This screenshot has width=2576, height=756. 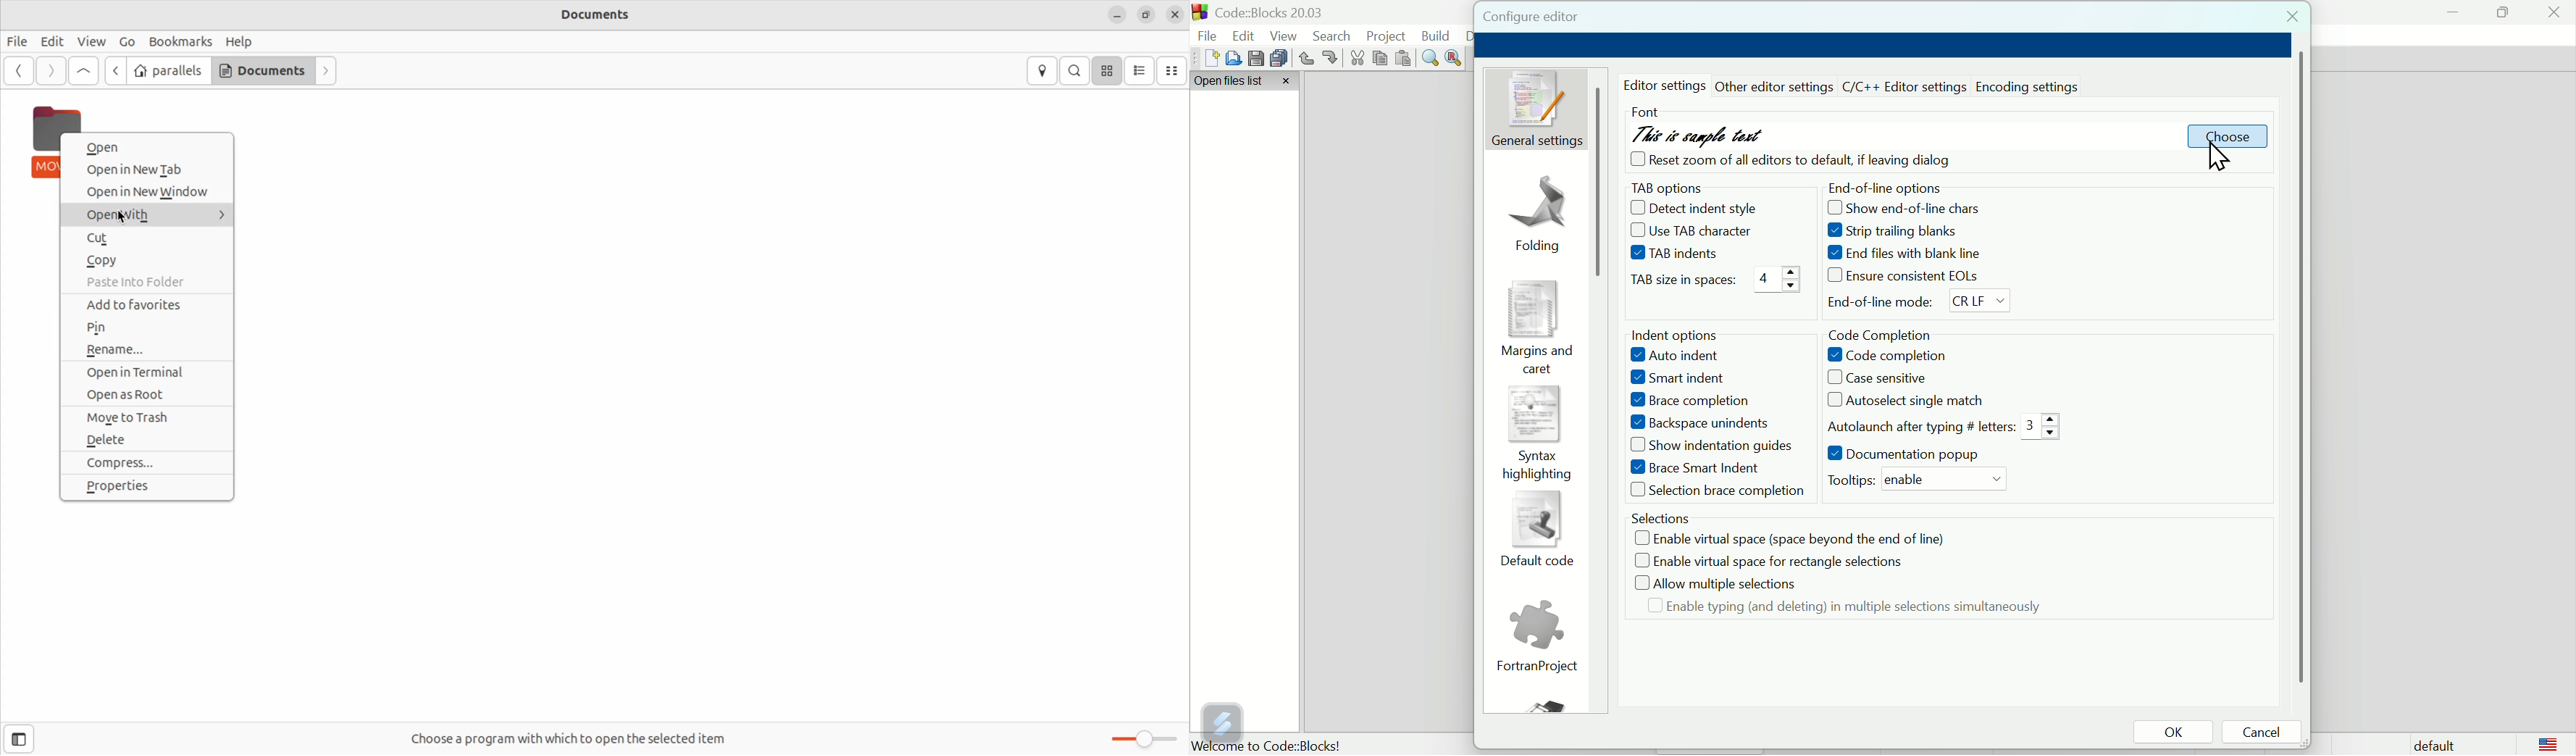 What do you see at coordinates (1678, 355) in the screenshot?
I see `Auto indent` at bounding box center [1678, 355].